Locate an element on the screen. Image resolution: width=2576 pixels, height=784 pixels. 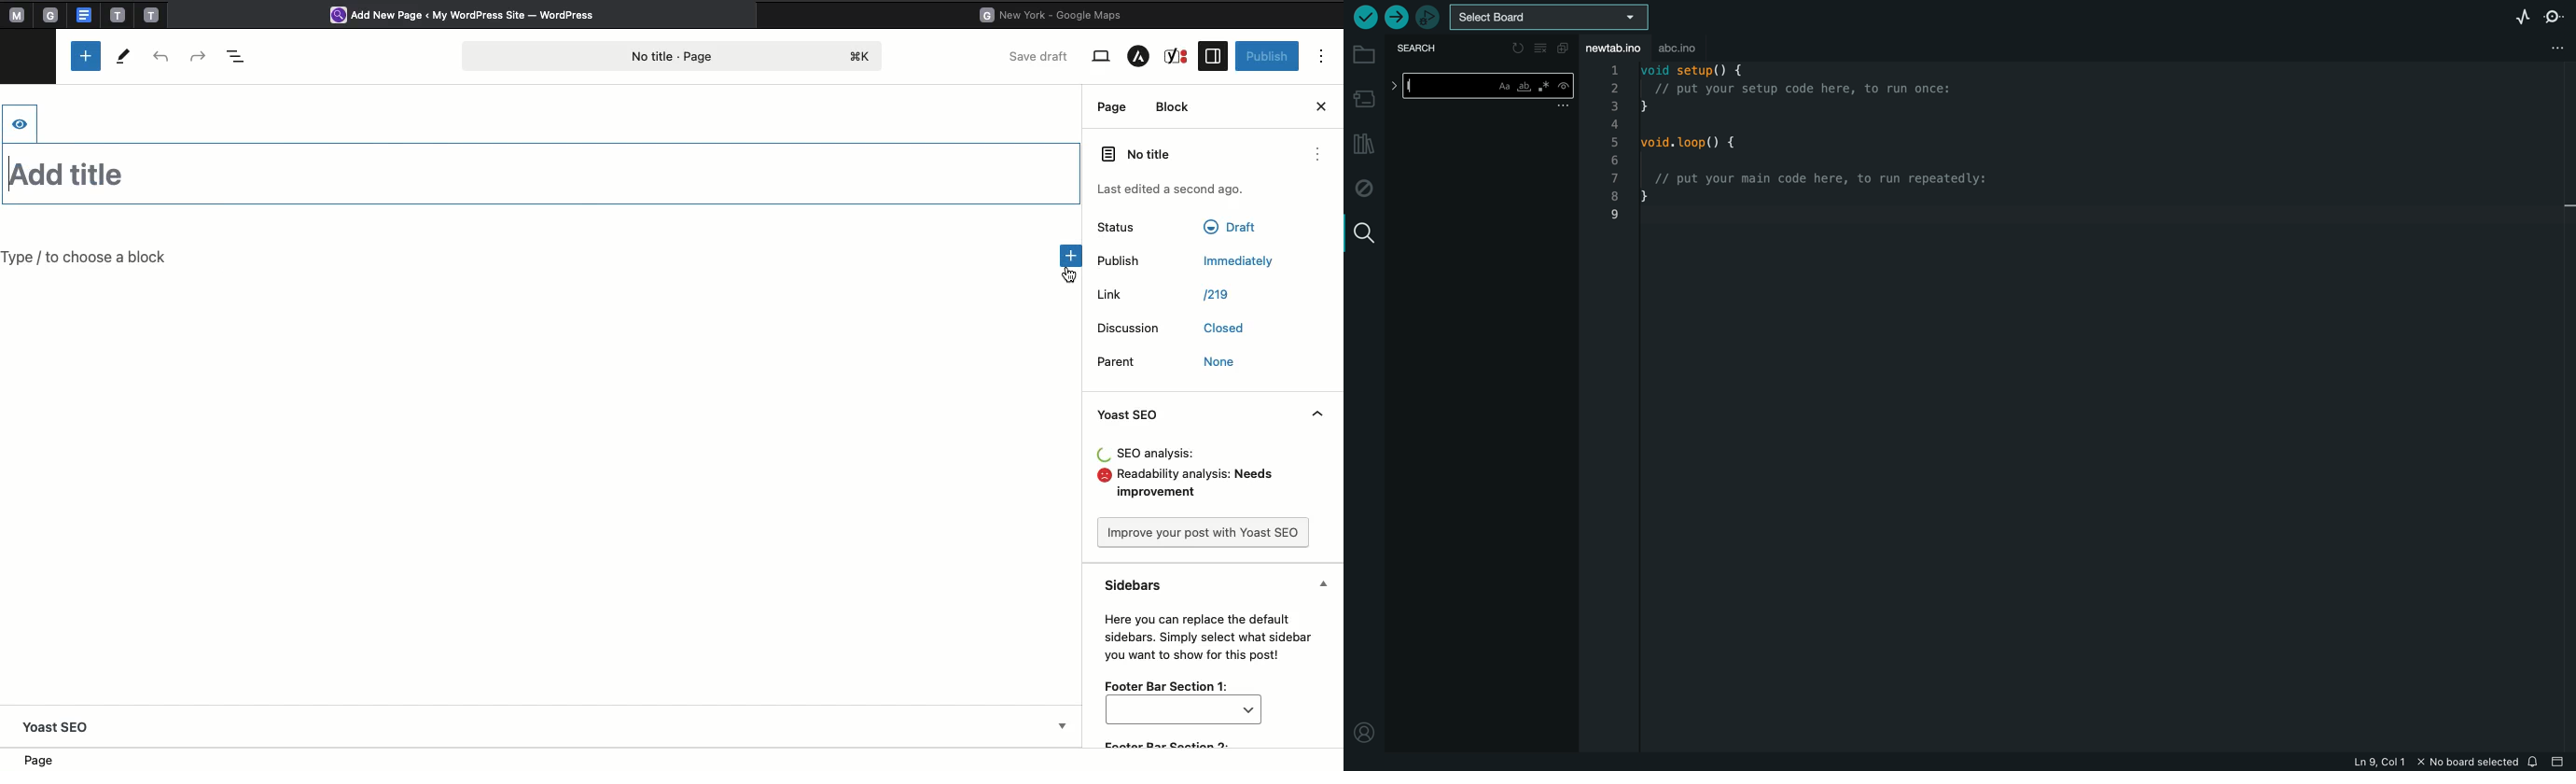
Save draft is located at coordinates (1041, 55).